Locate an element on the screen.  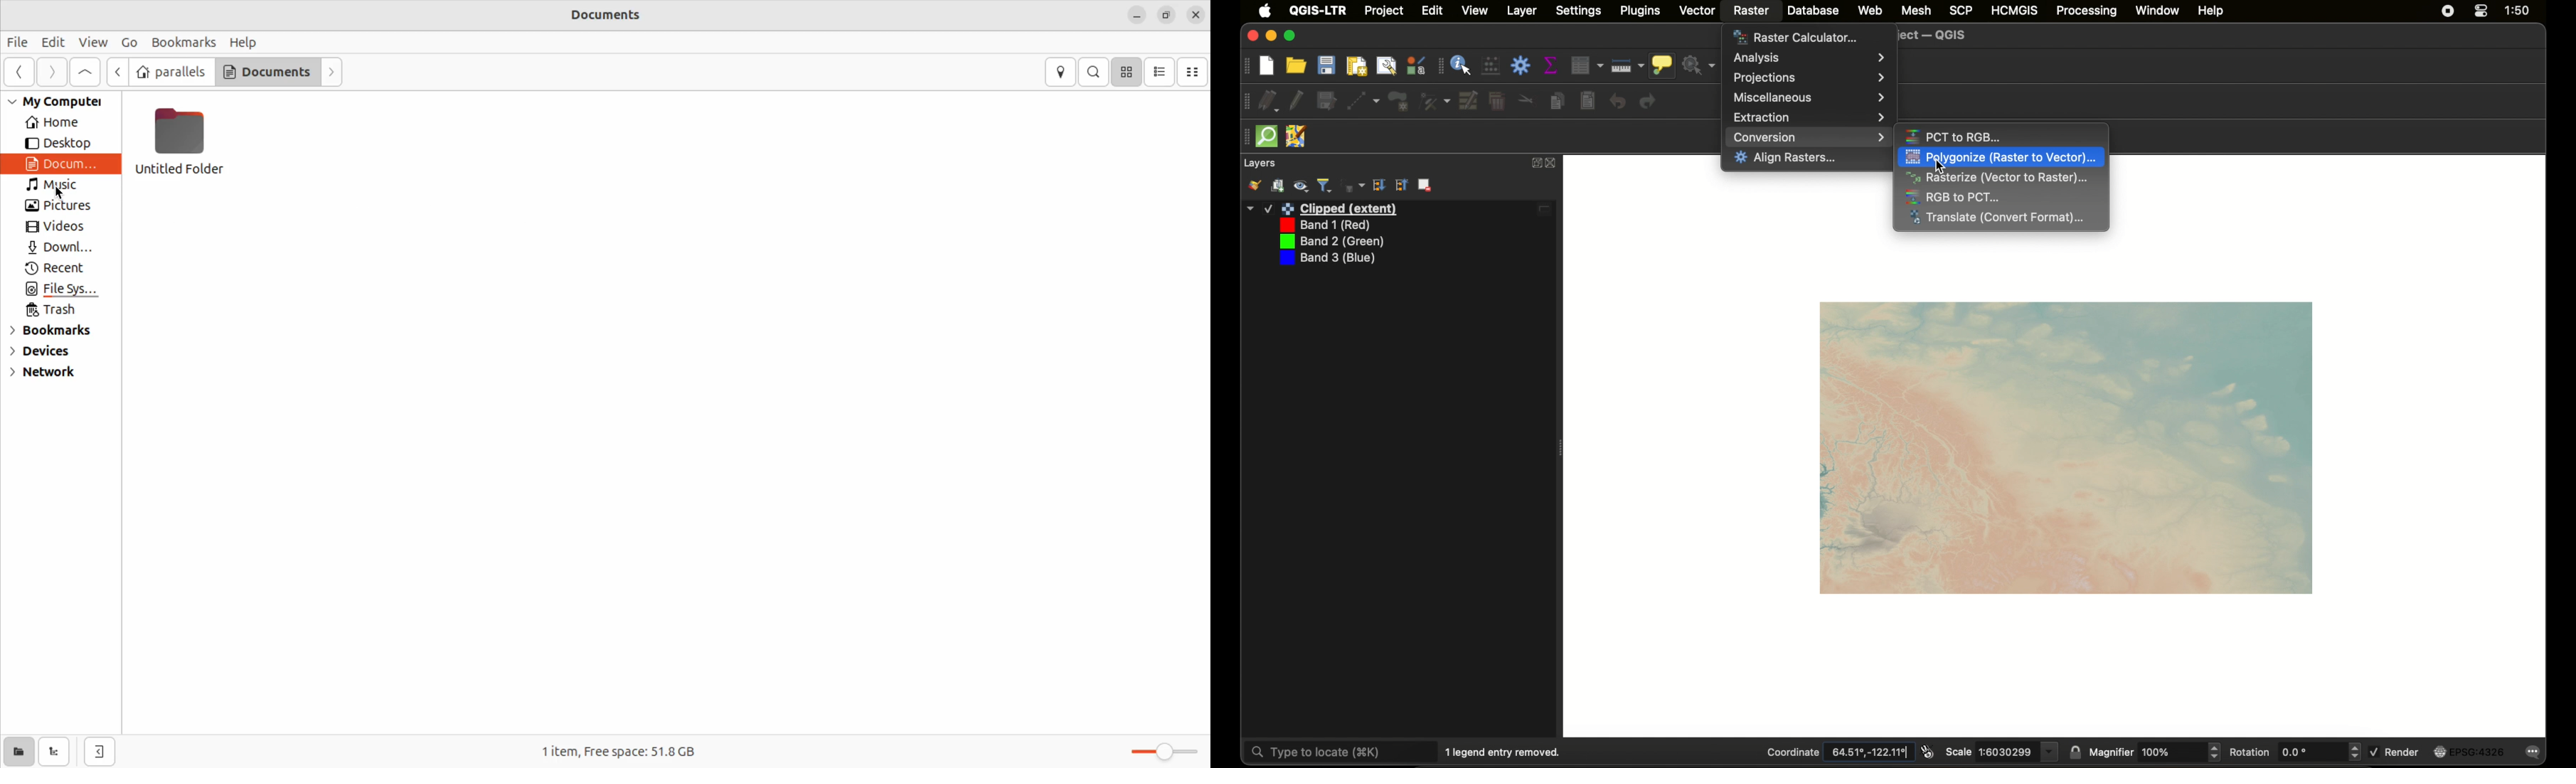
drag handle is located at coordinates (1244, 137).